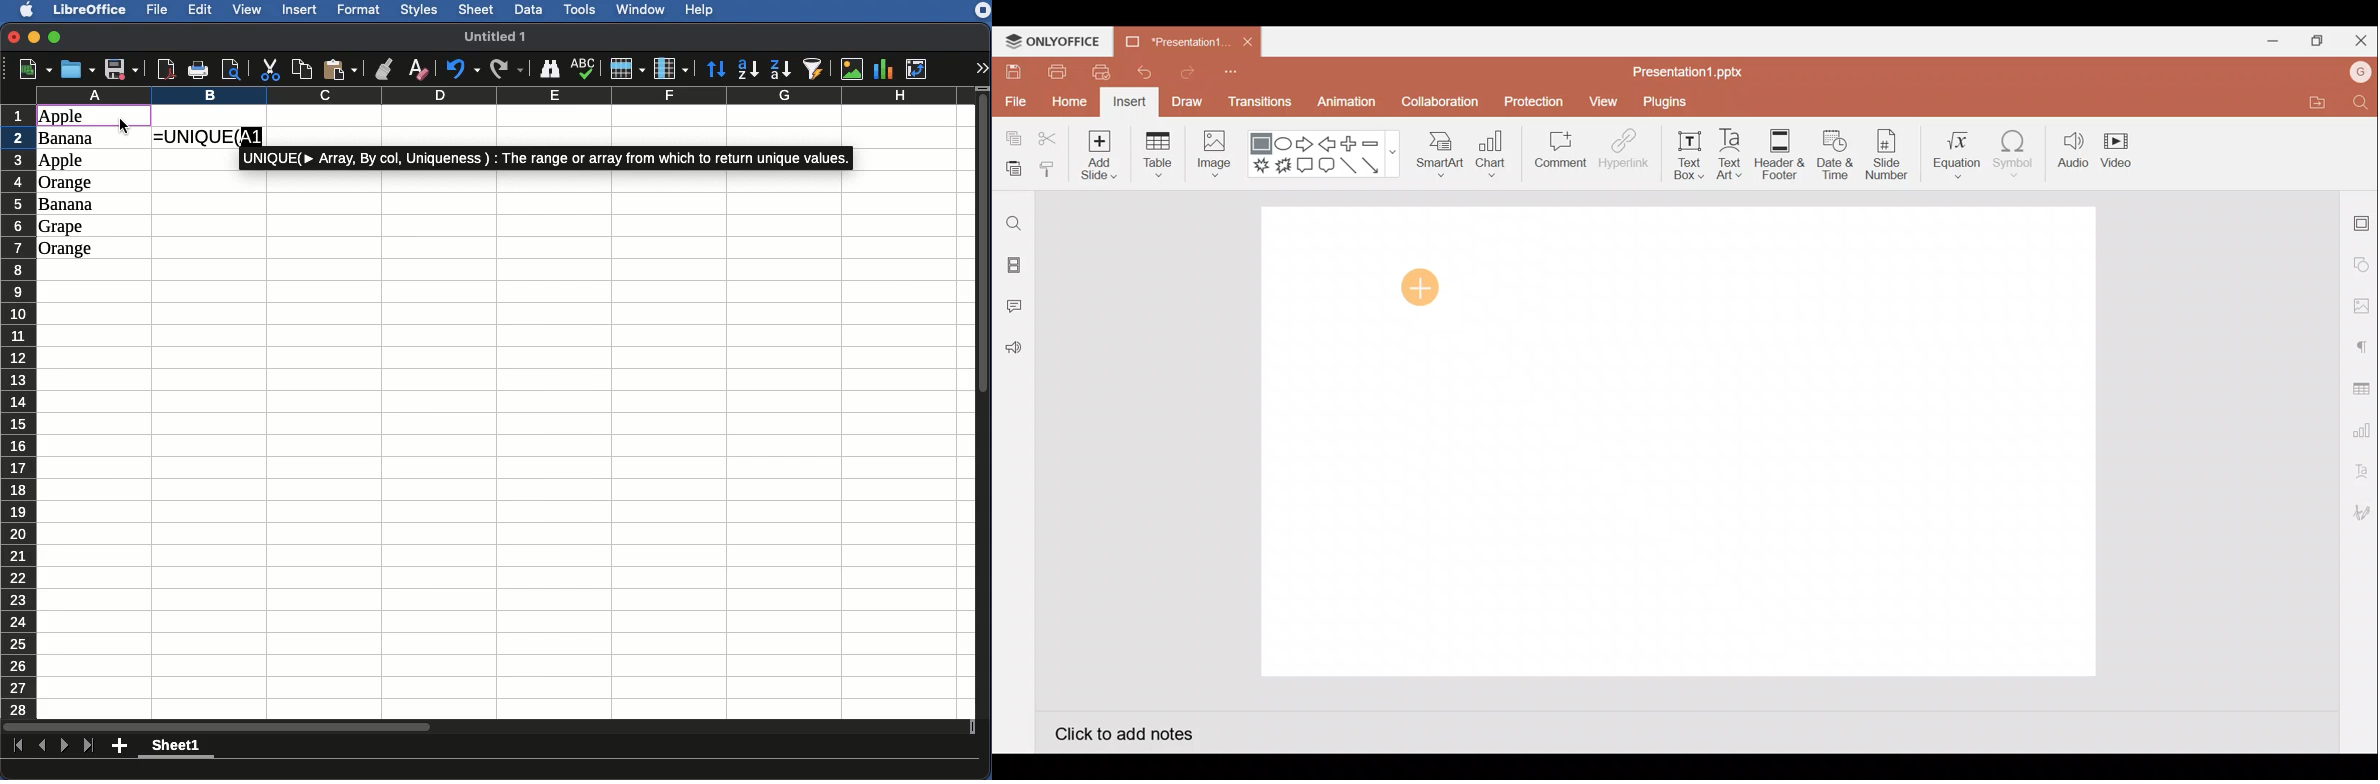 Image resolution: width=2380 pixels, height=784 pixels. I want to click on Cut, so click(1048, 139).